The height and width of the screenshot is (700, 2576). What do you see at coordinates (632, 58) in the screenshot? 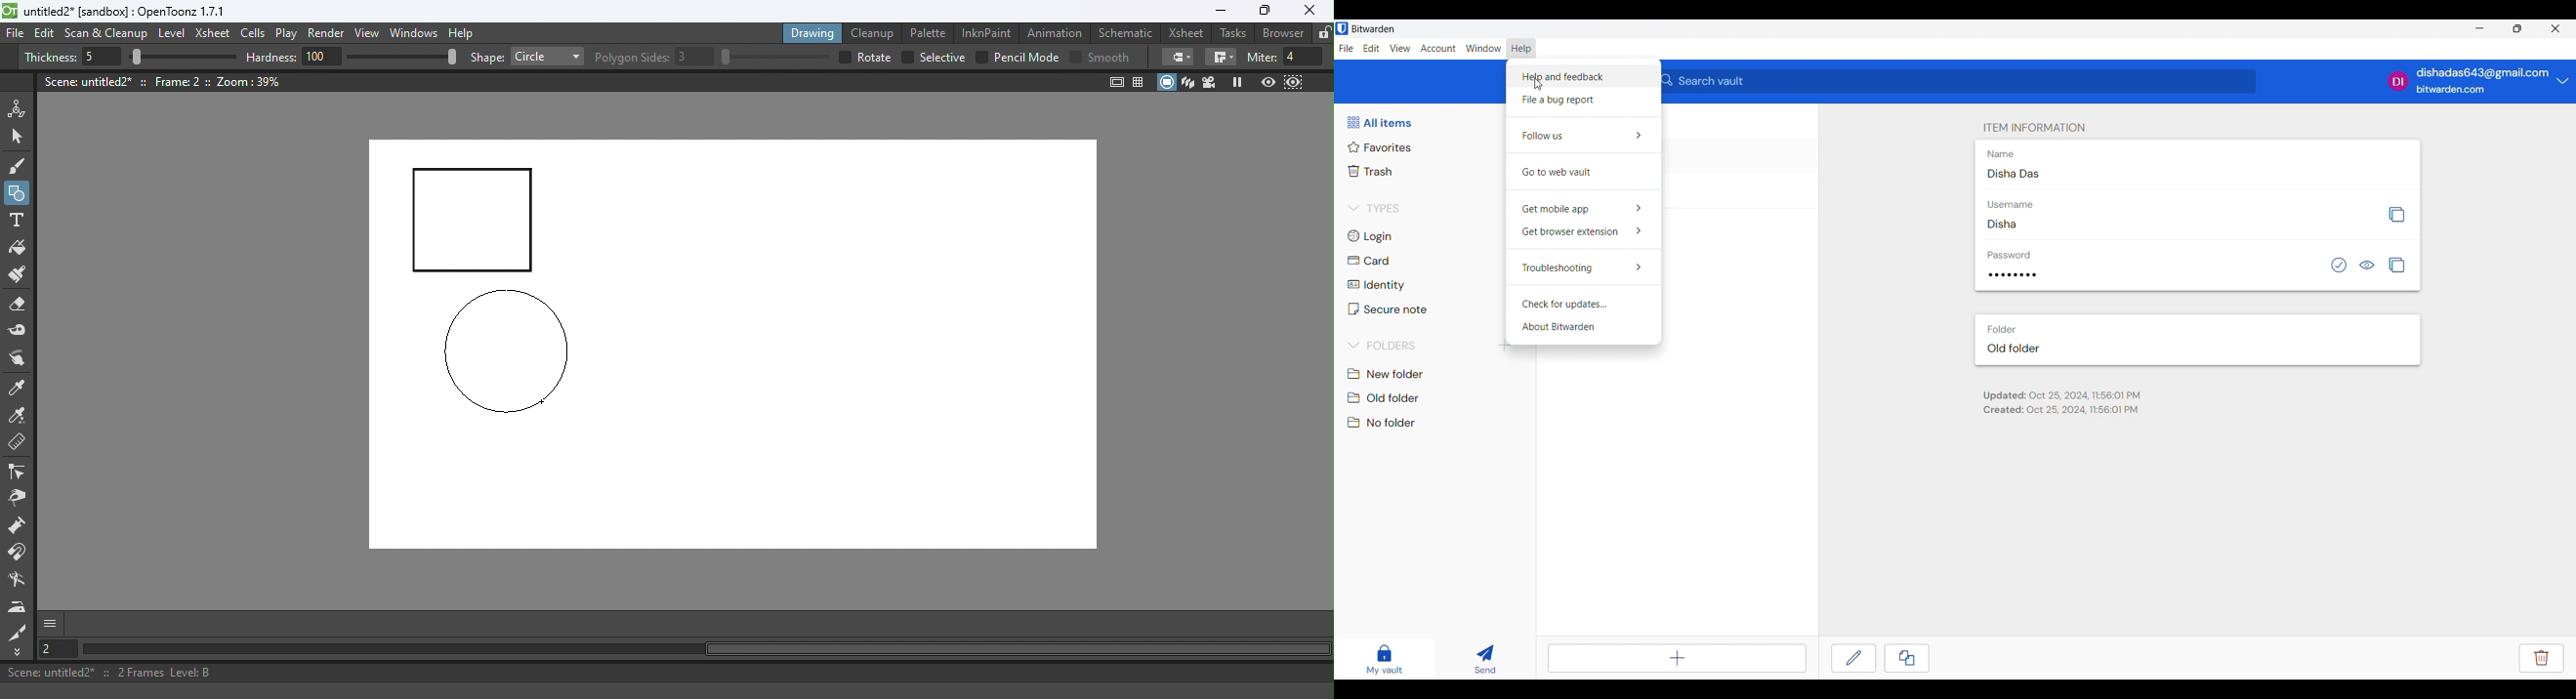
I see `Polygon slides` at bounding box center [632, 58].